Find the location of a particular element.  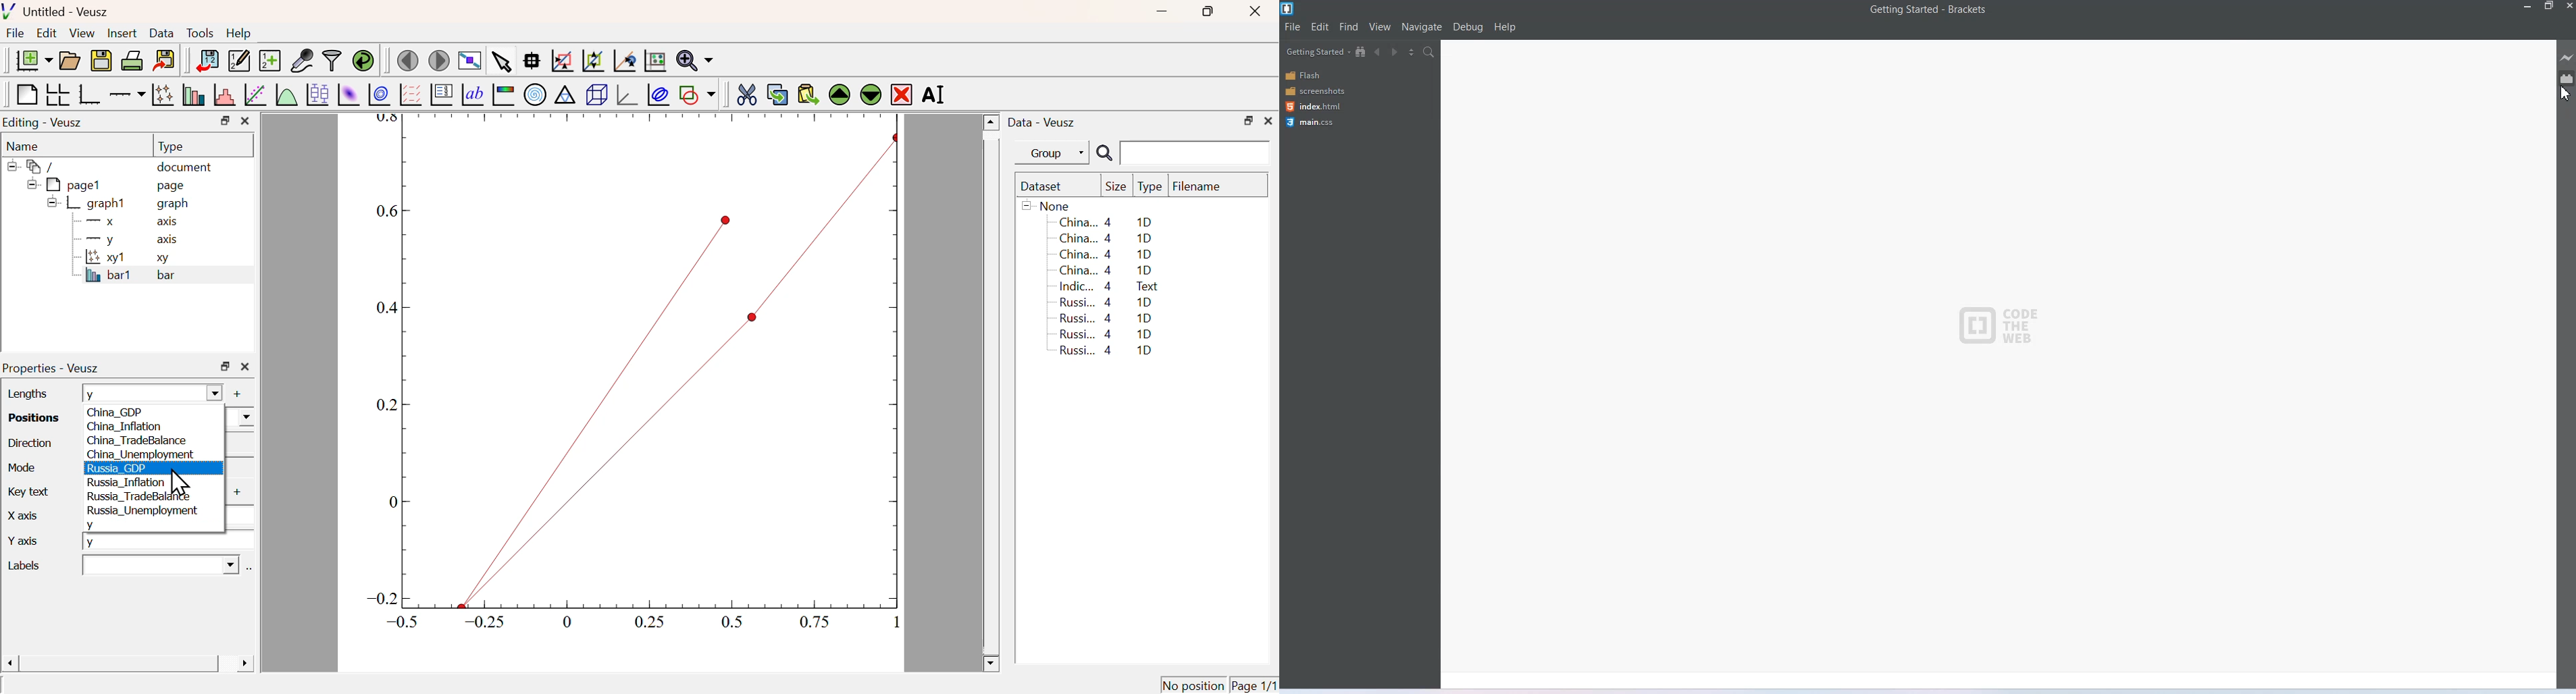

File is located at coordinates (15, 33).